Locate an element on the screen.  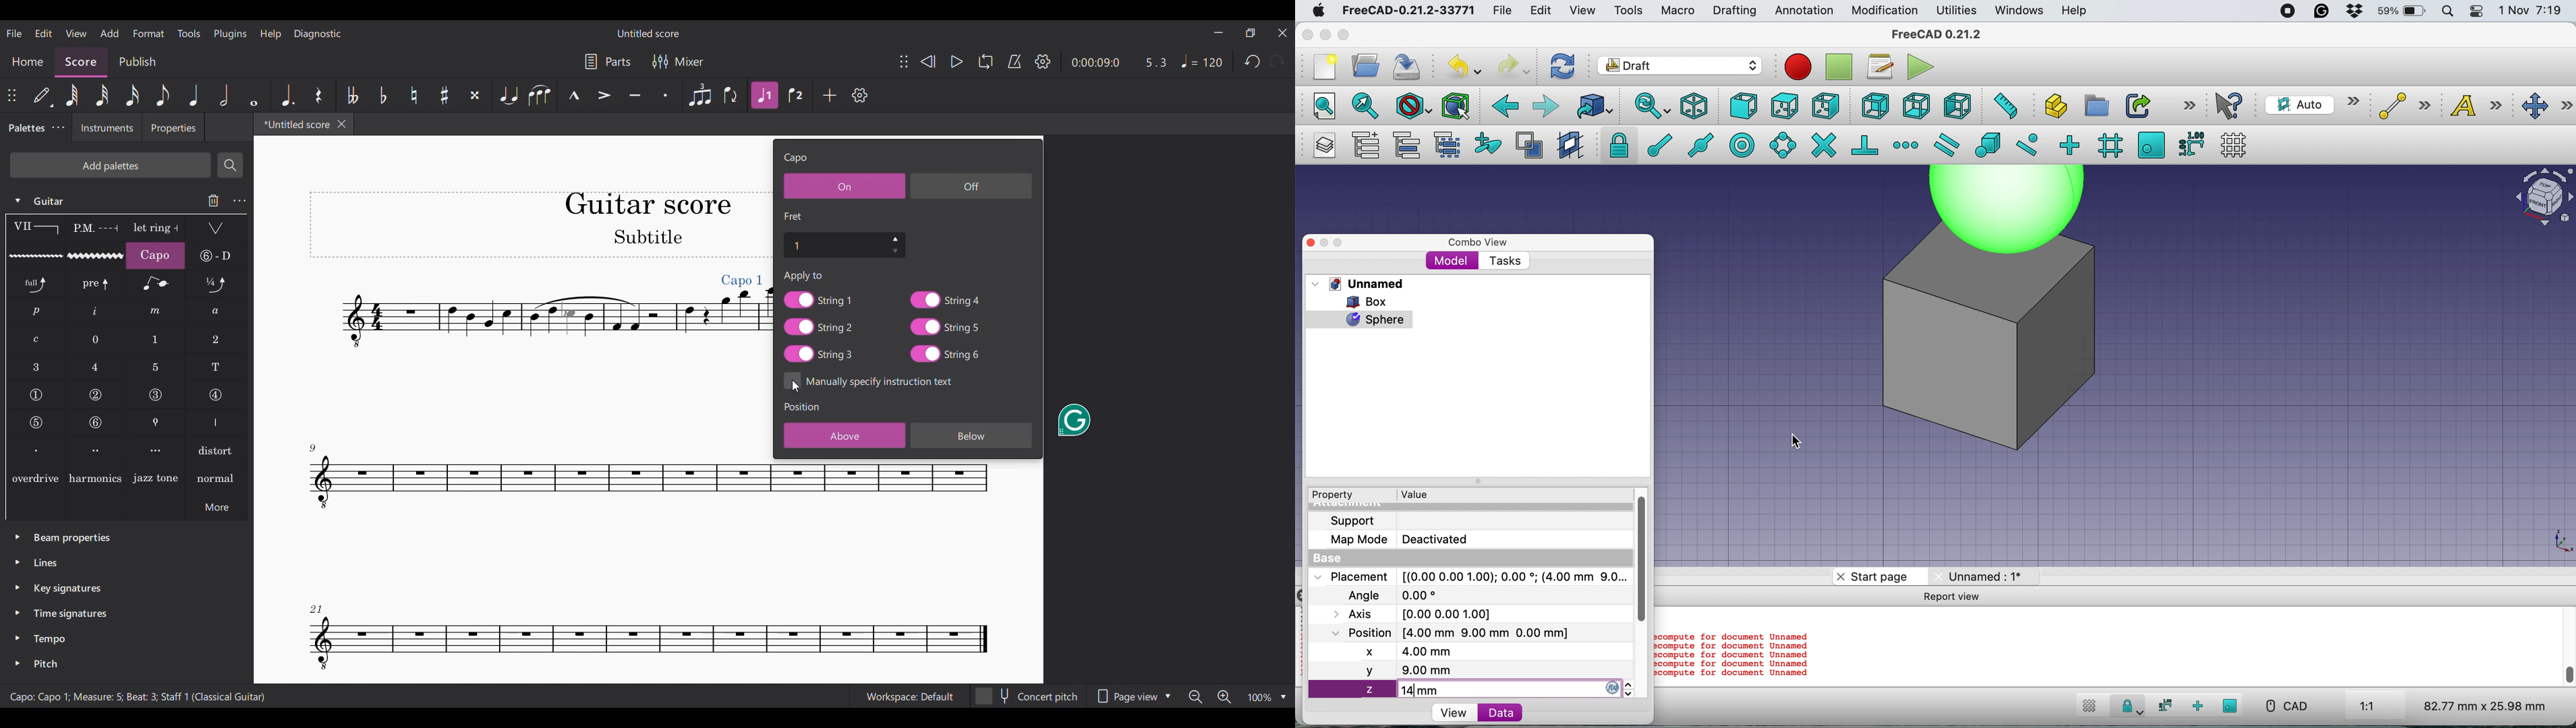
Tempo is located at coordinates (50, 639).